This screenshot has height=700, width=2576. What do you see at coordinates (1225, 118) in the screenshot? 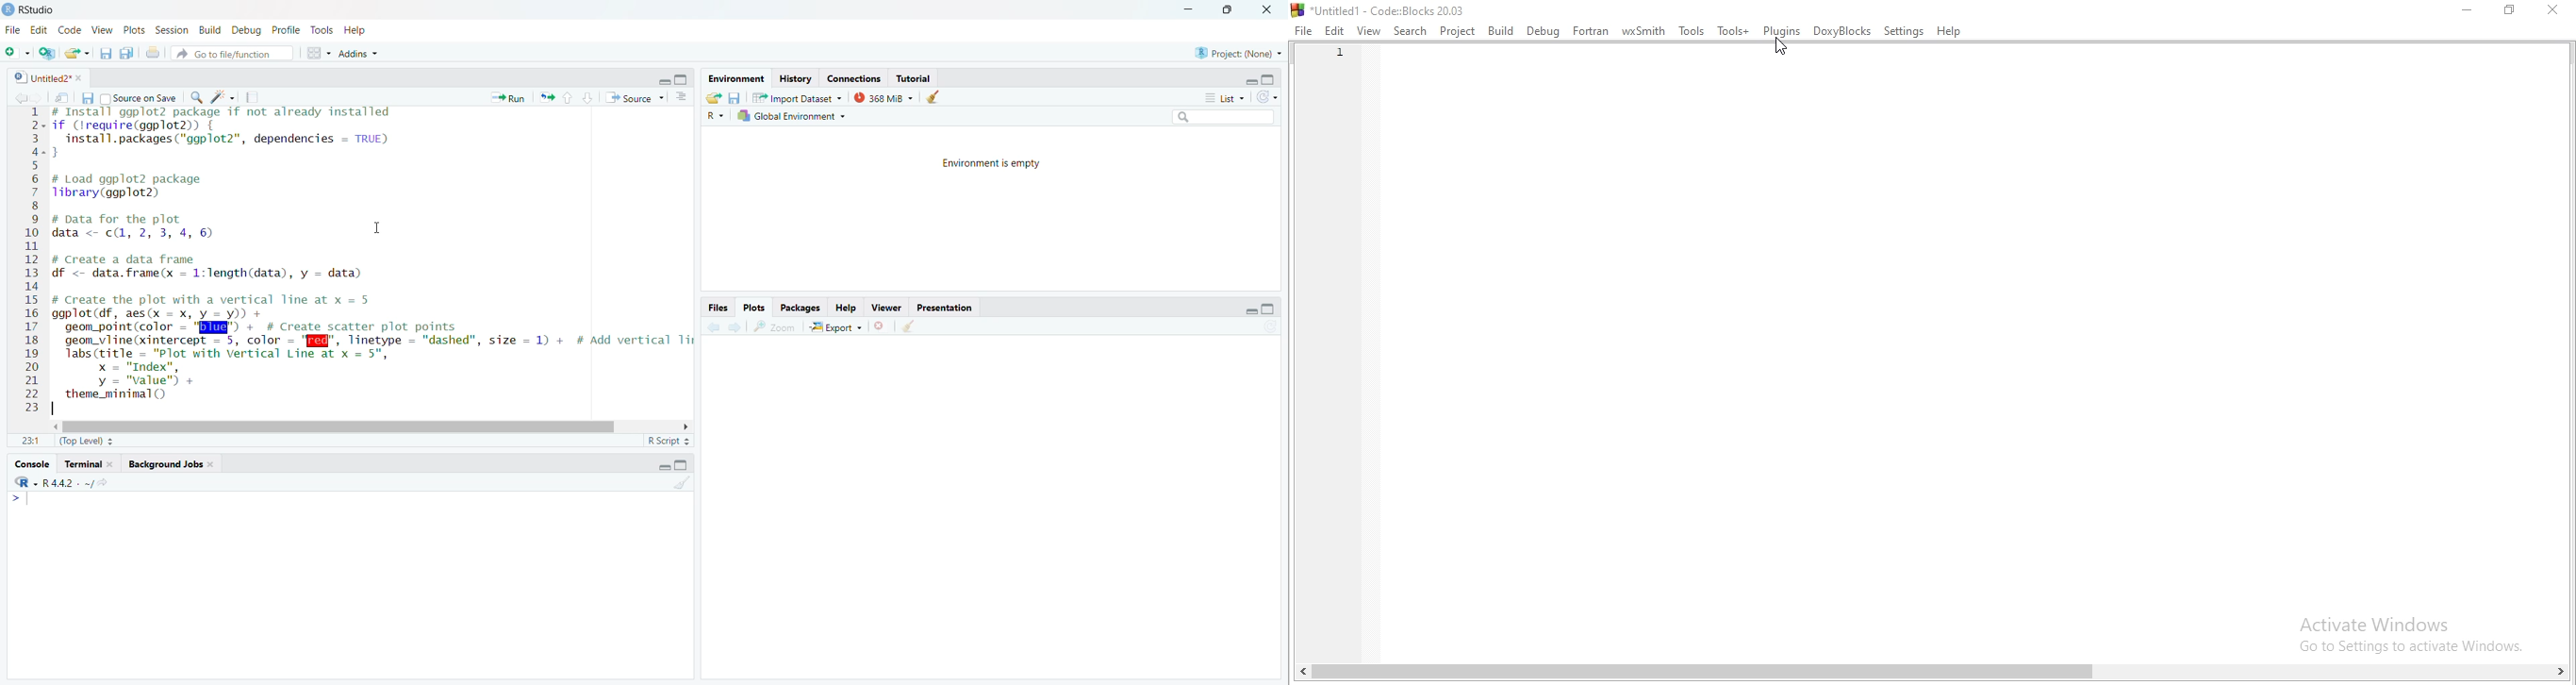
I see `search` at bounding box center [1225, 118].